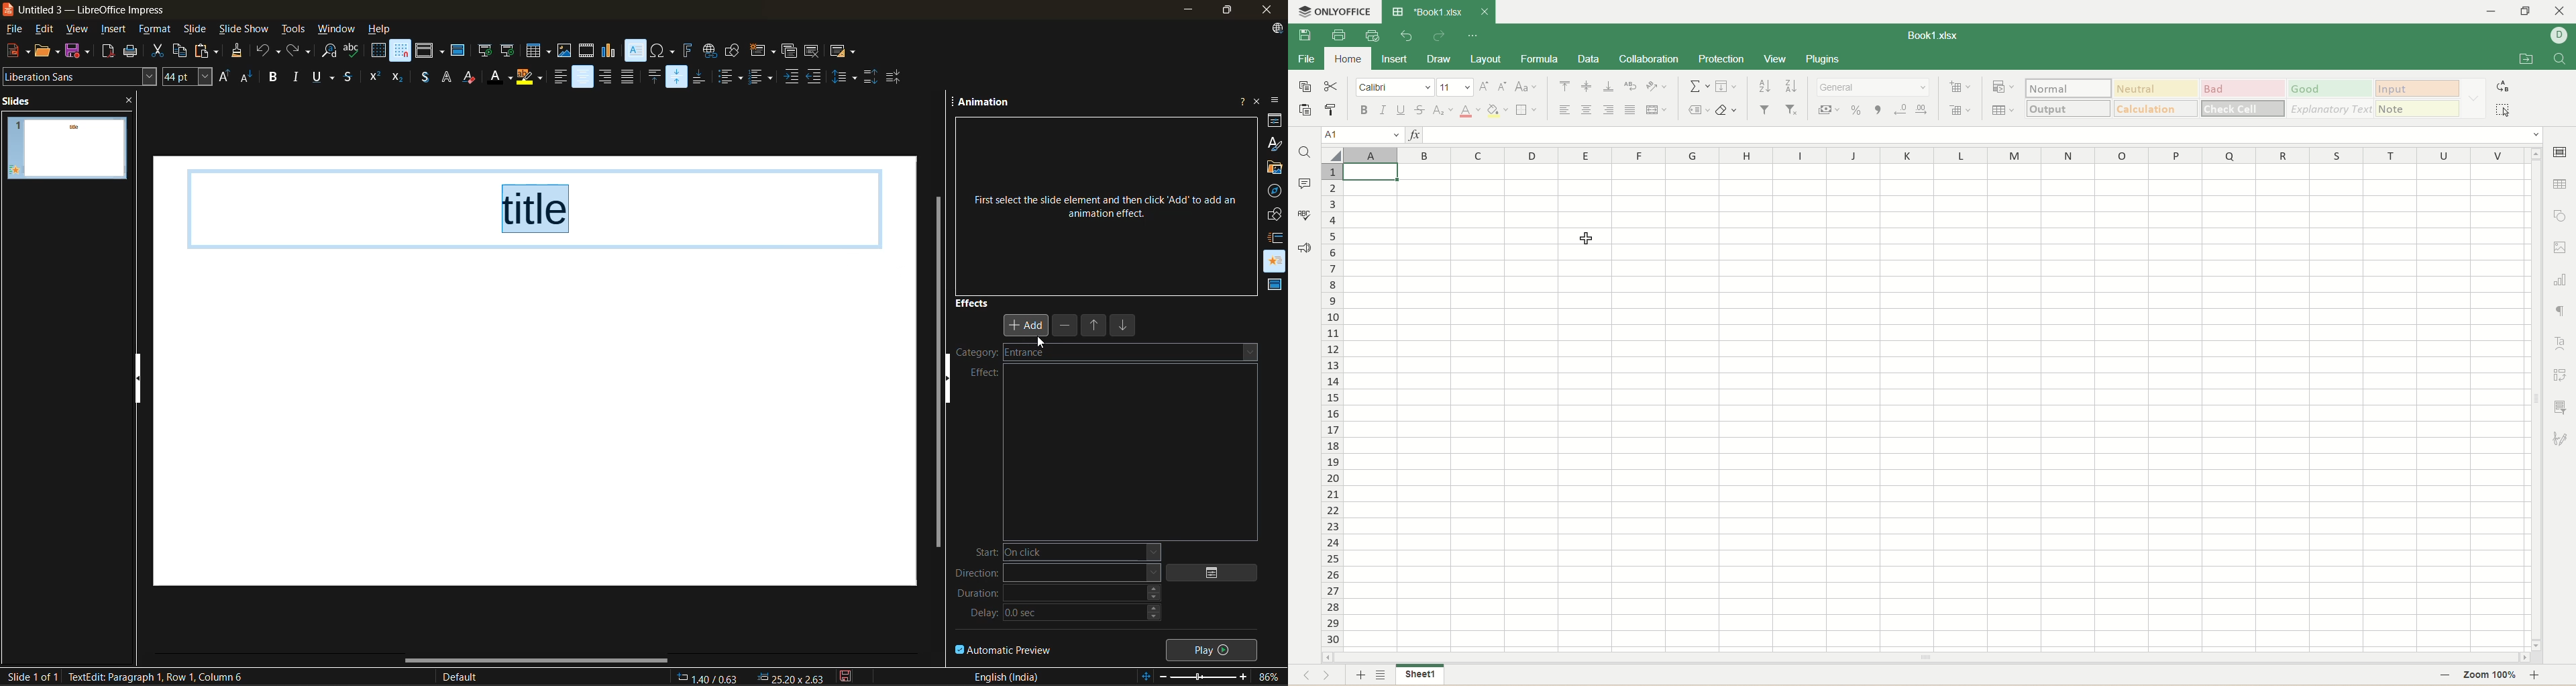  Describe the element at coordinates (93, 10) in the screenshot. I see `app name and file name` at that location.